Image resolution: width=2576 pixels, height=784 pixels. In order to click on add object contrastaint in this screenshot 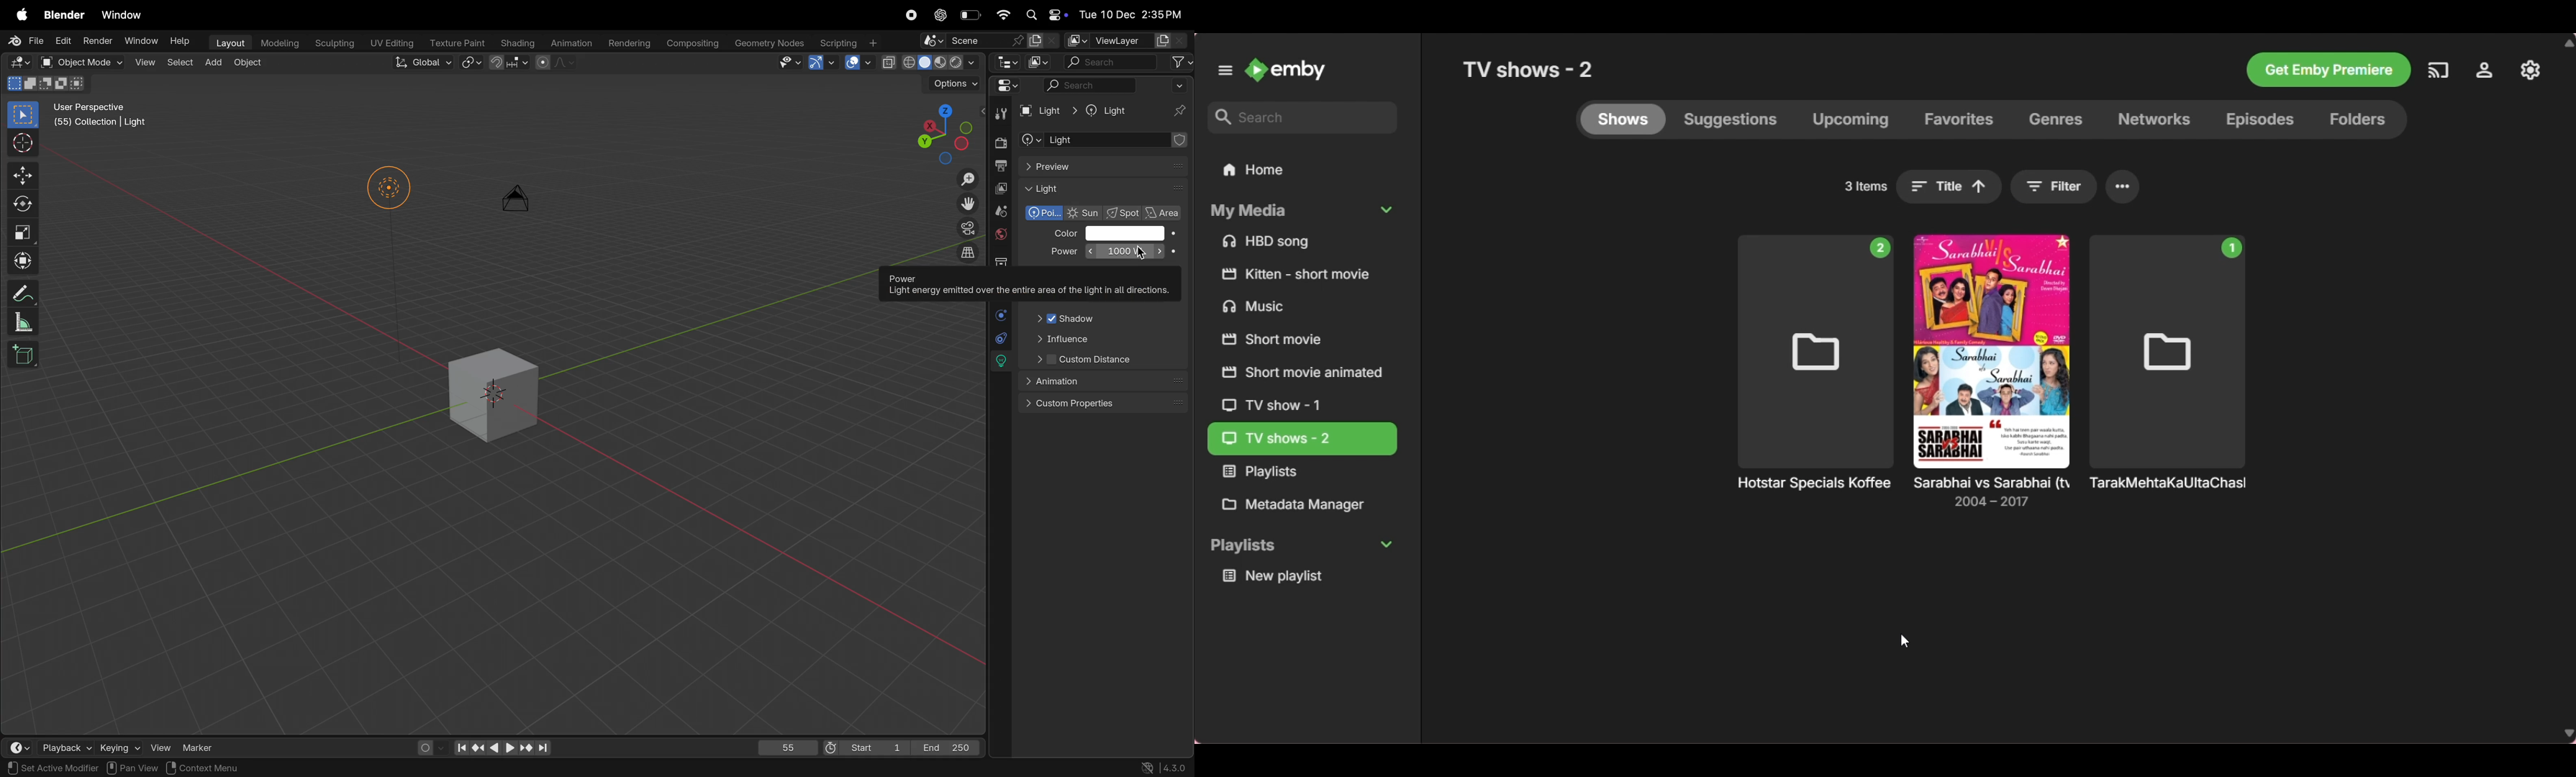, I will do `click(1103, 140)`.